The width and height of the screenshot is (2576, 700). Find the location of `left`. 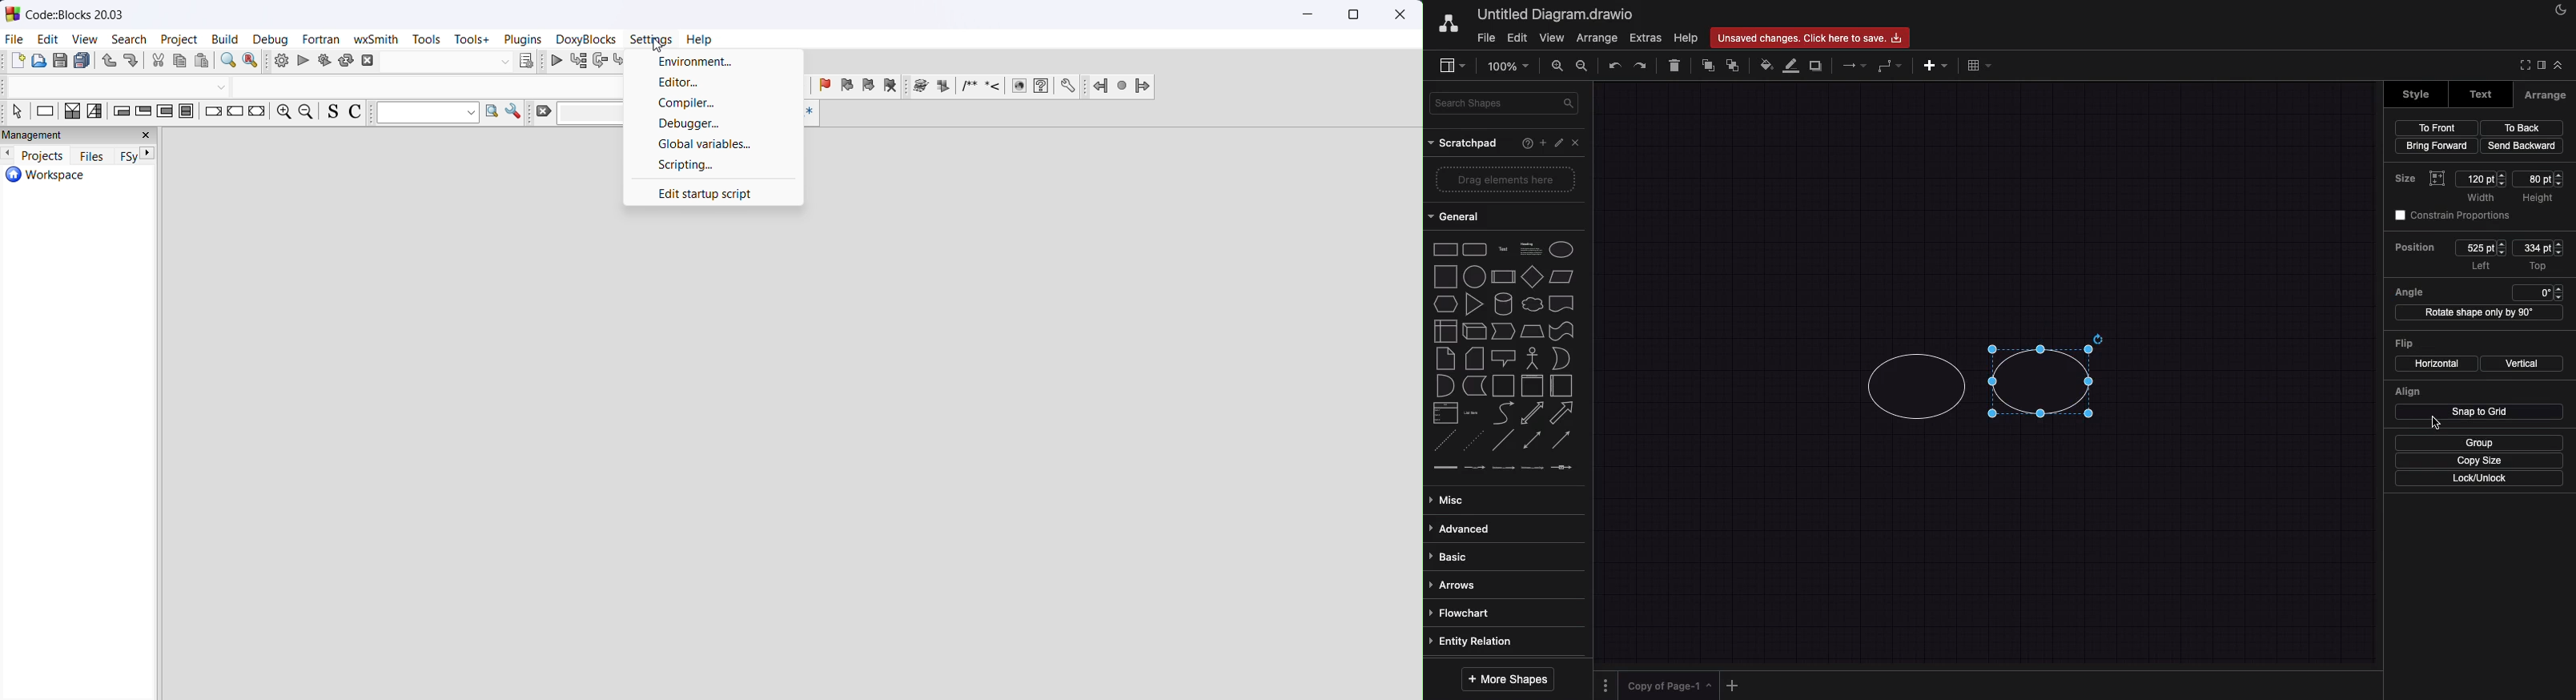

left is located at coordinates (2480, 267).